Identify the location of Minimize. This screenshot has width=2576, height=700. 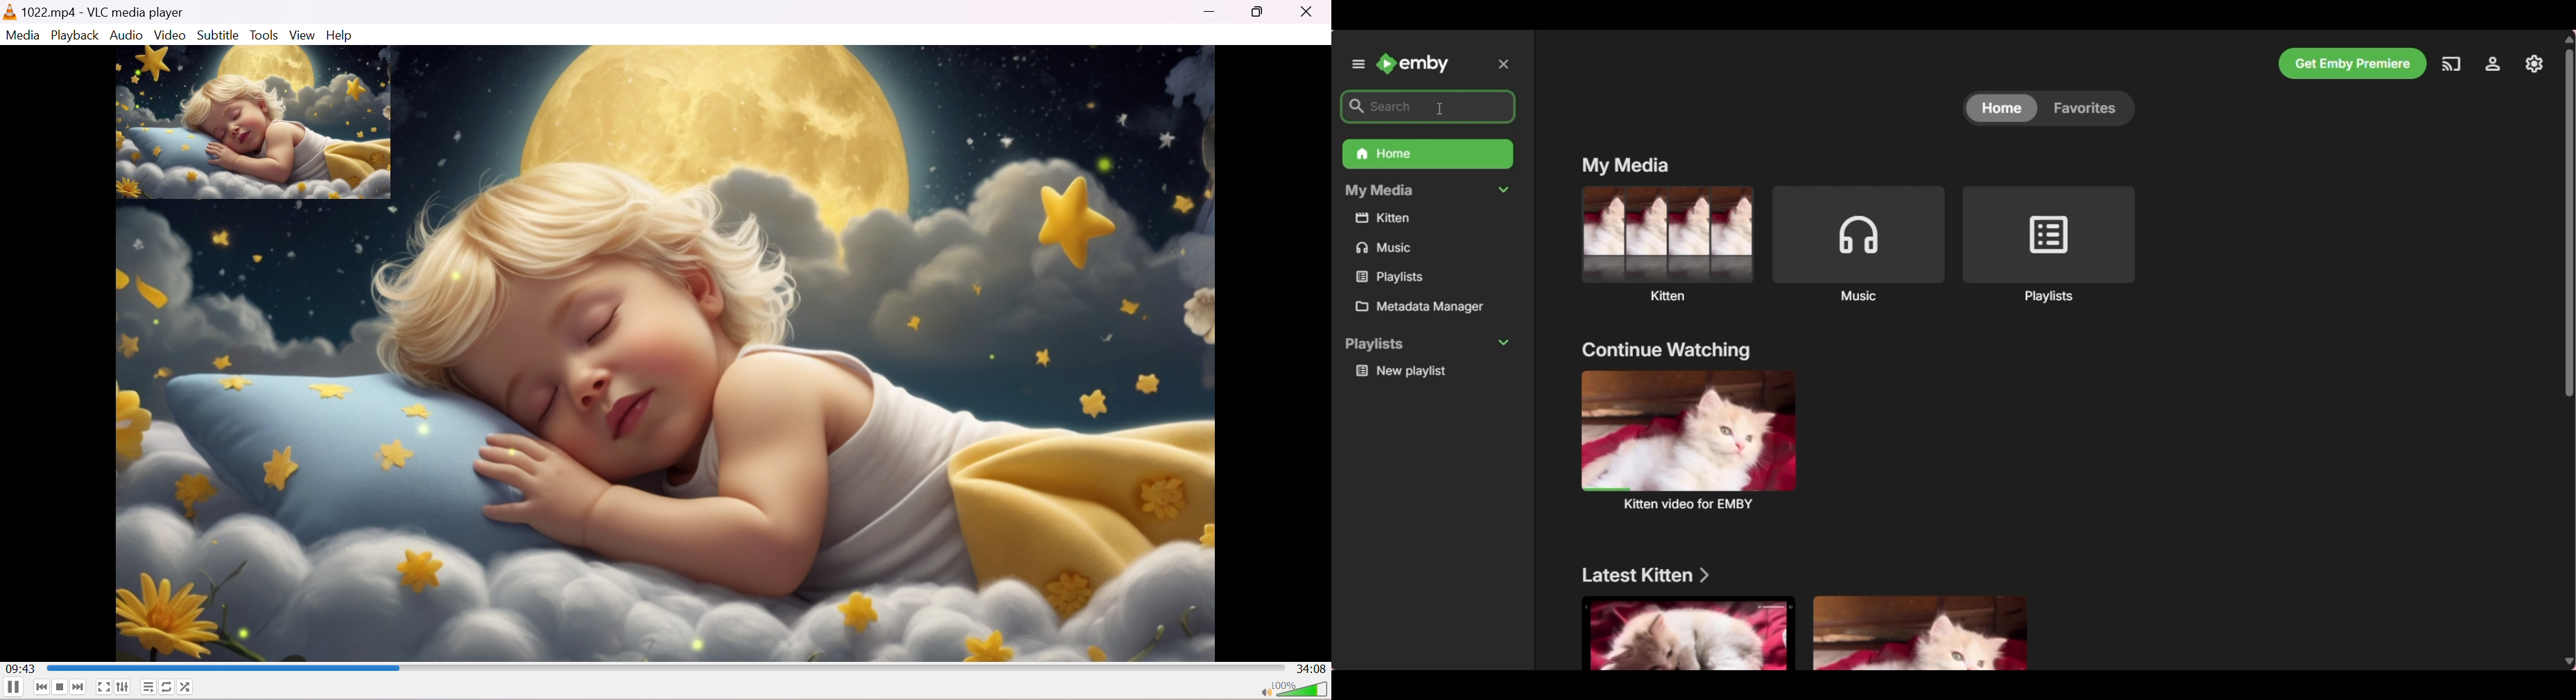
(1211, 16).